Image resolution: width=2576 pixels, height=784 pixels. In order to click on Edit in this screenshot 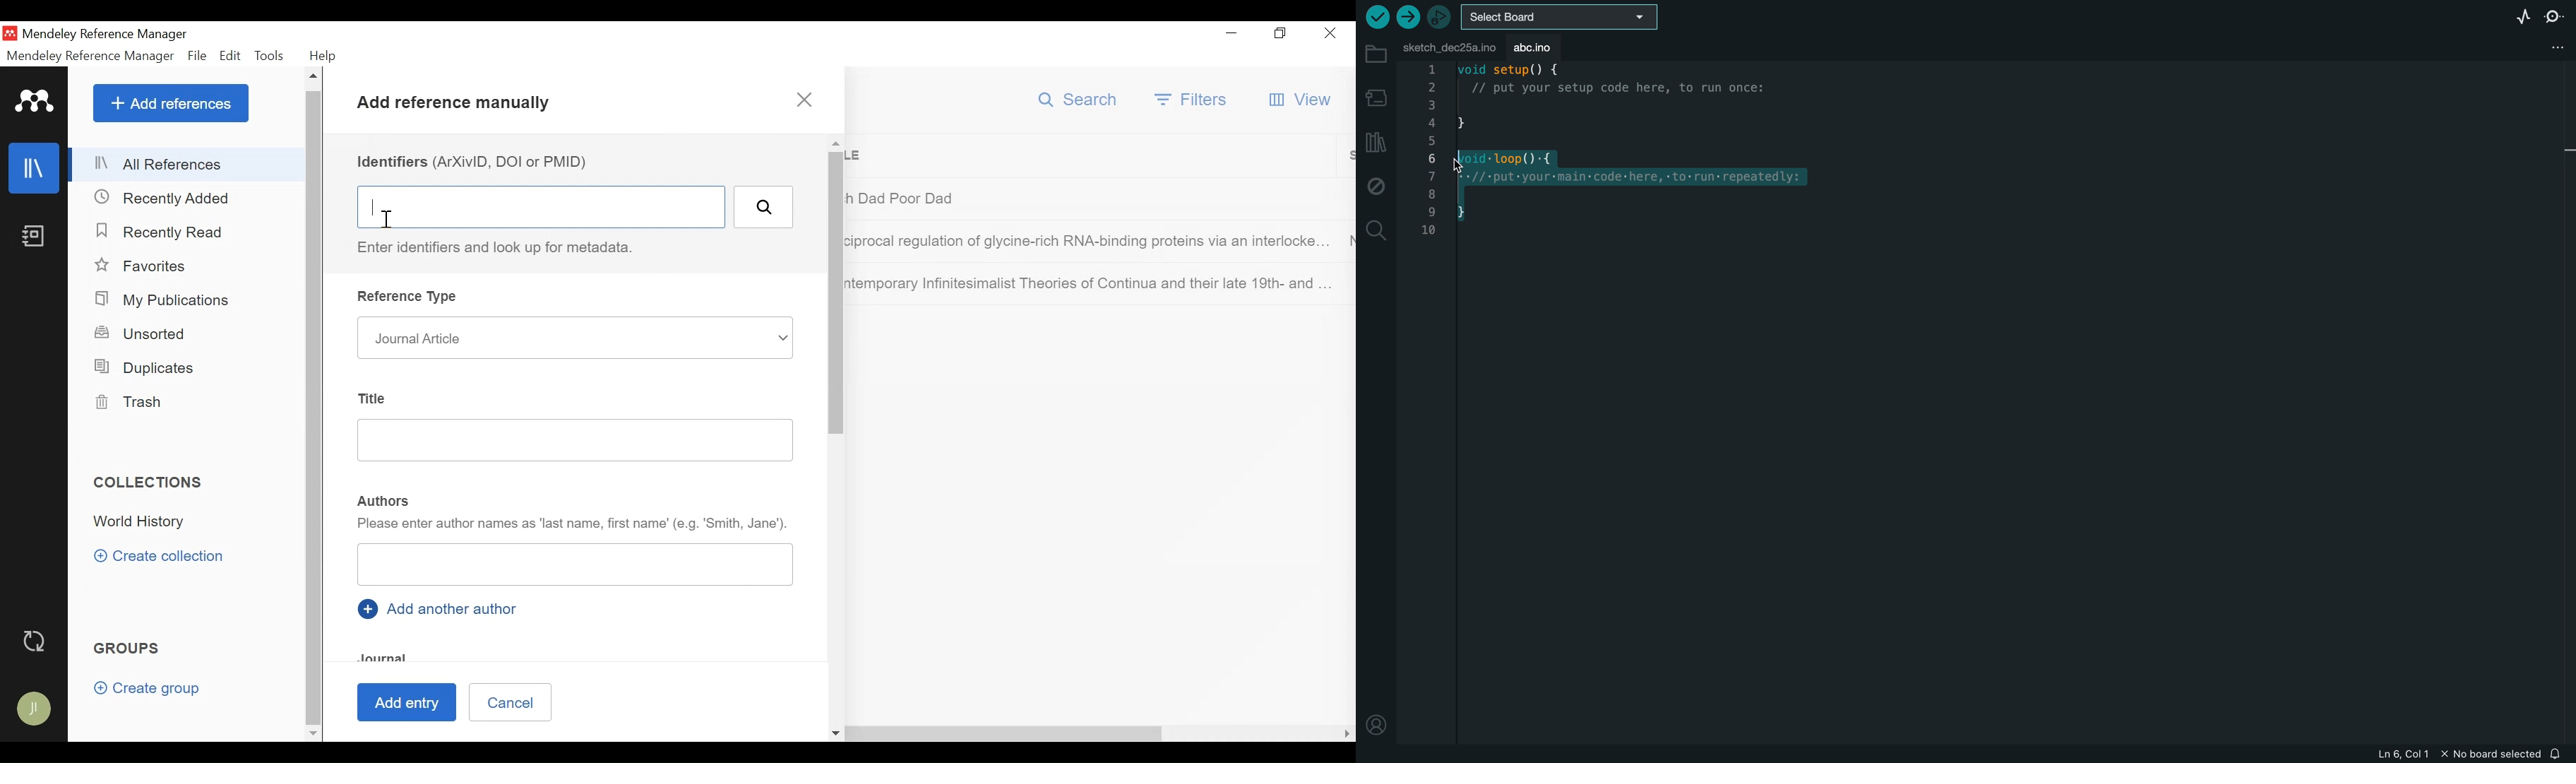, I will do `click(231, 55)`.